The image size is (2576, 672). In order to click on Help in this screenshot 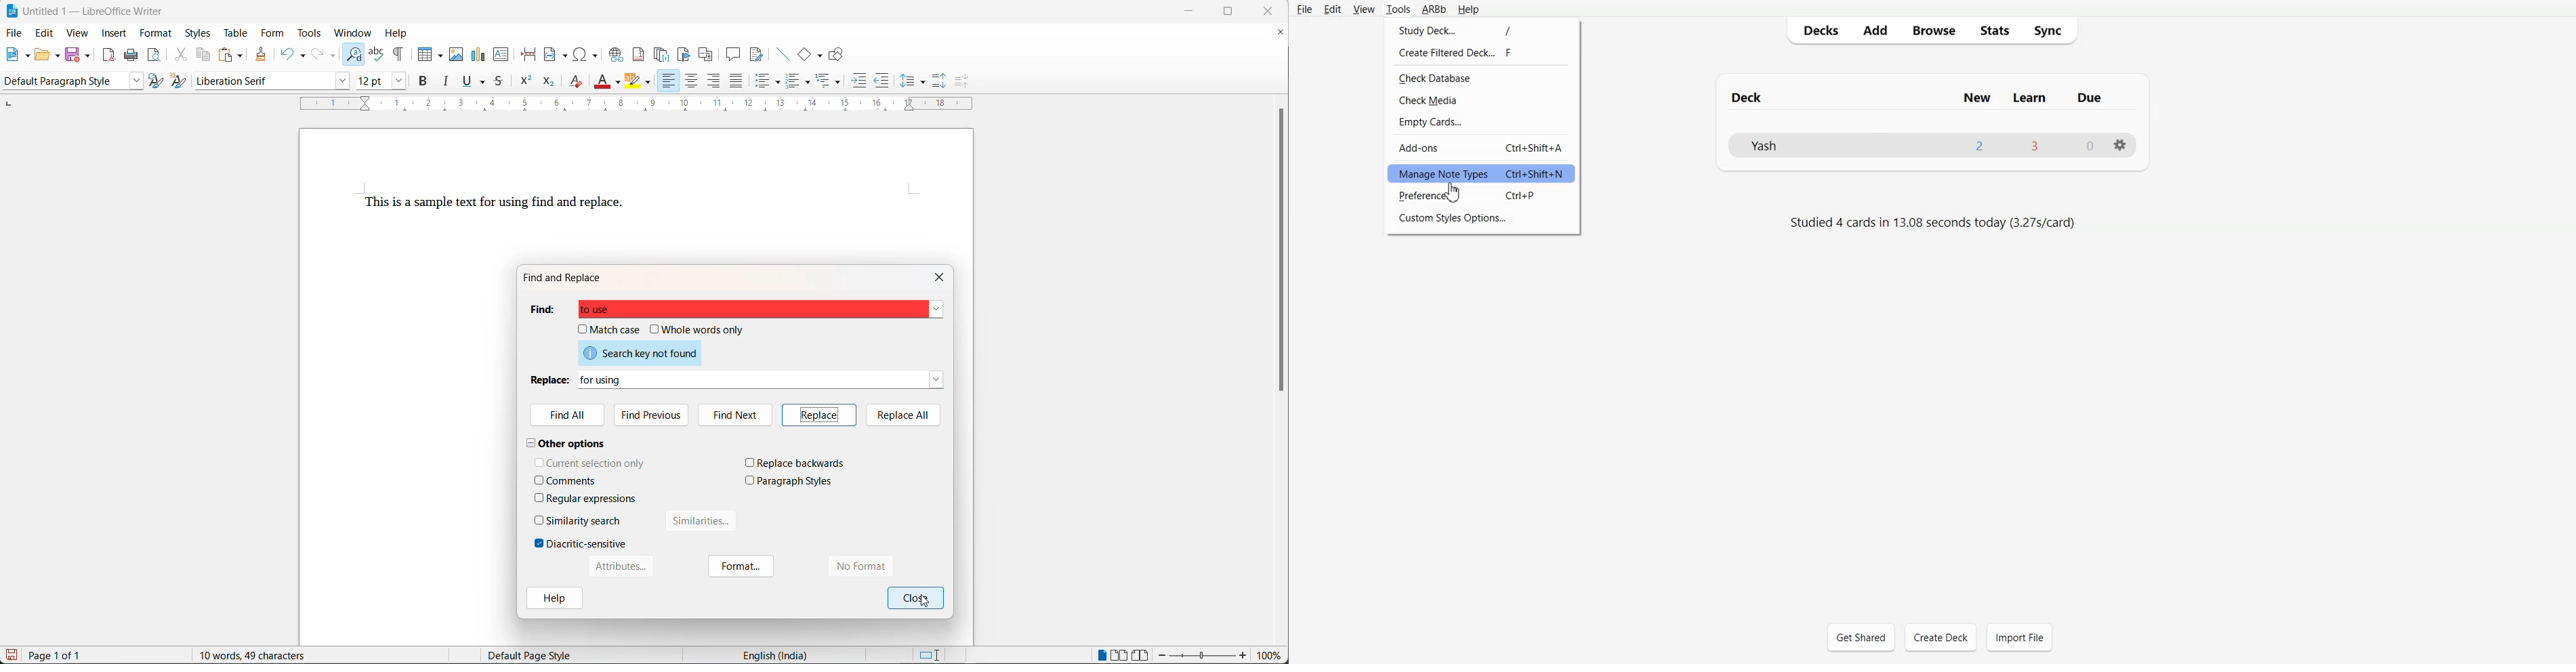, I will do `click(1468, 10)`.